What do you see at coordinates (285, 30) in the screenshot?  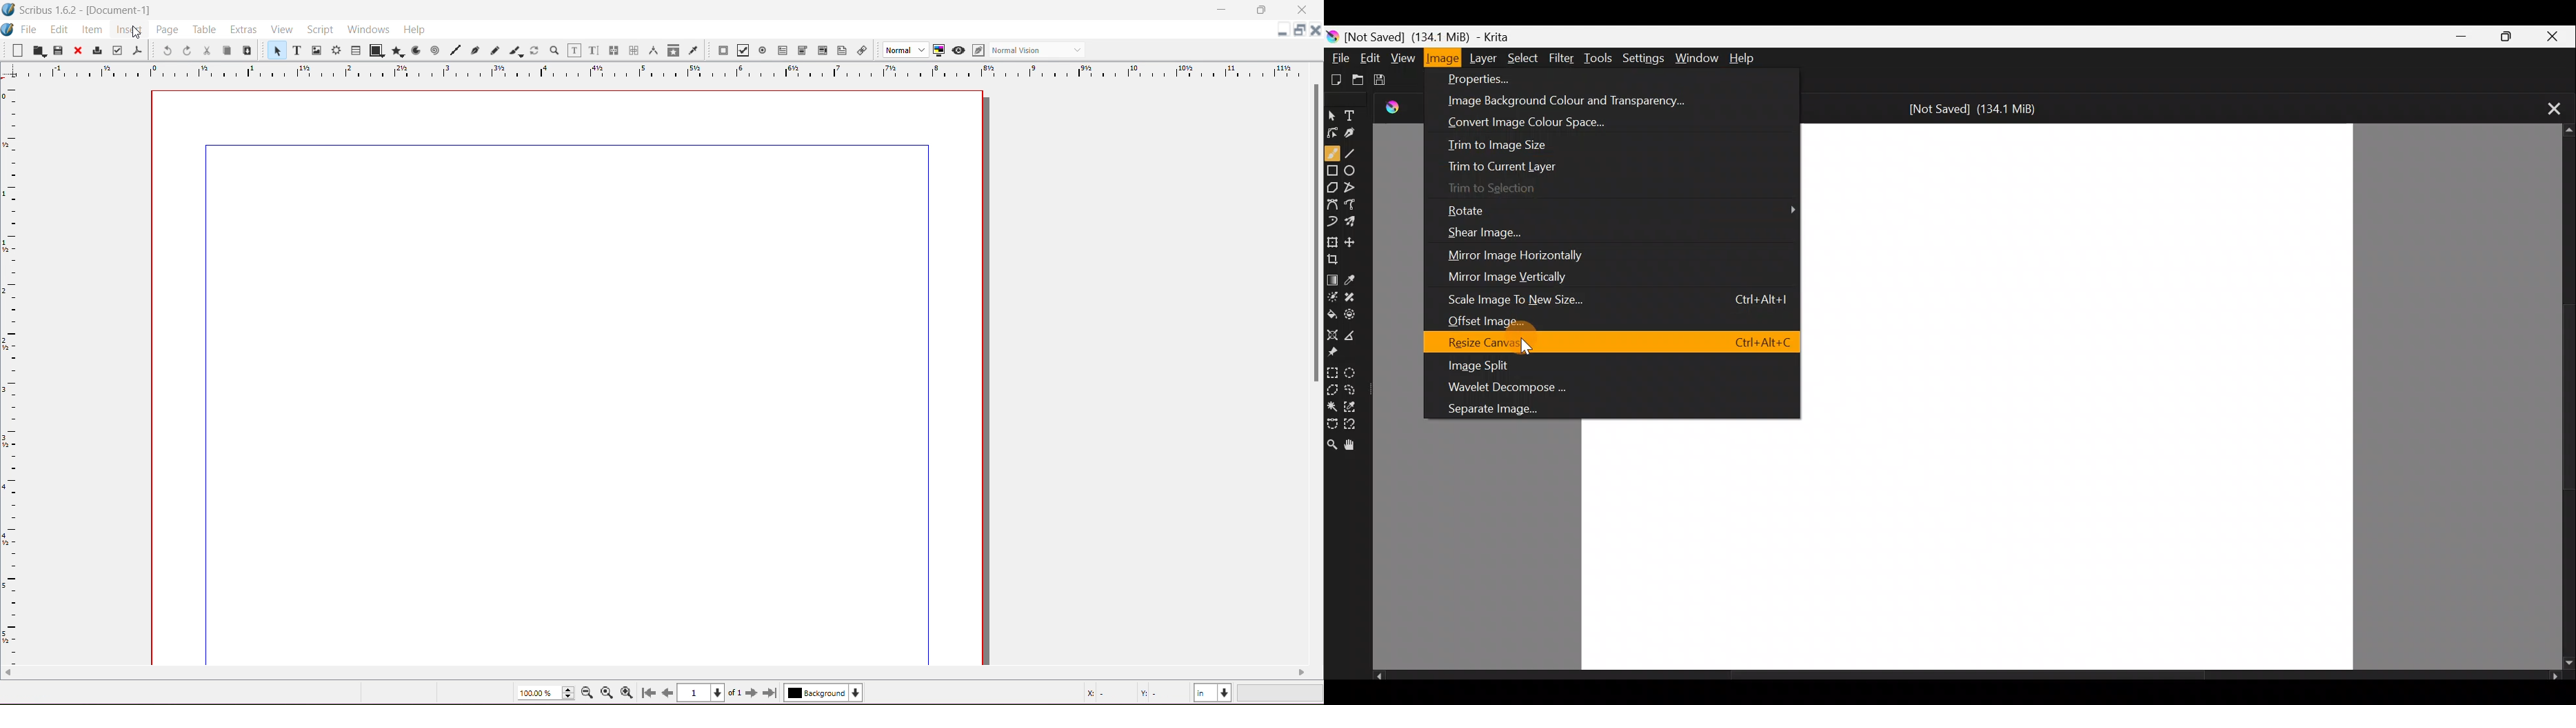 I see `View` at bounding box center [285, 30].